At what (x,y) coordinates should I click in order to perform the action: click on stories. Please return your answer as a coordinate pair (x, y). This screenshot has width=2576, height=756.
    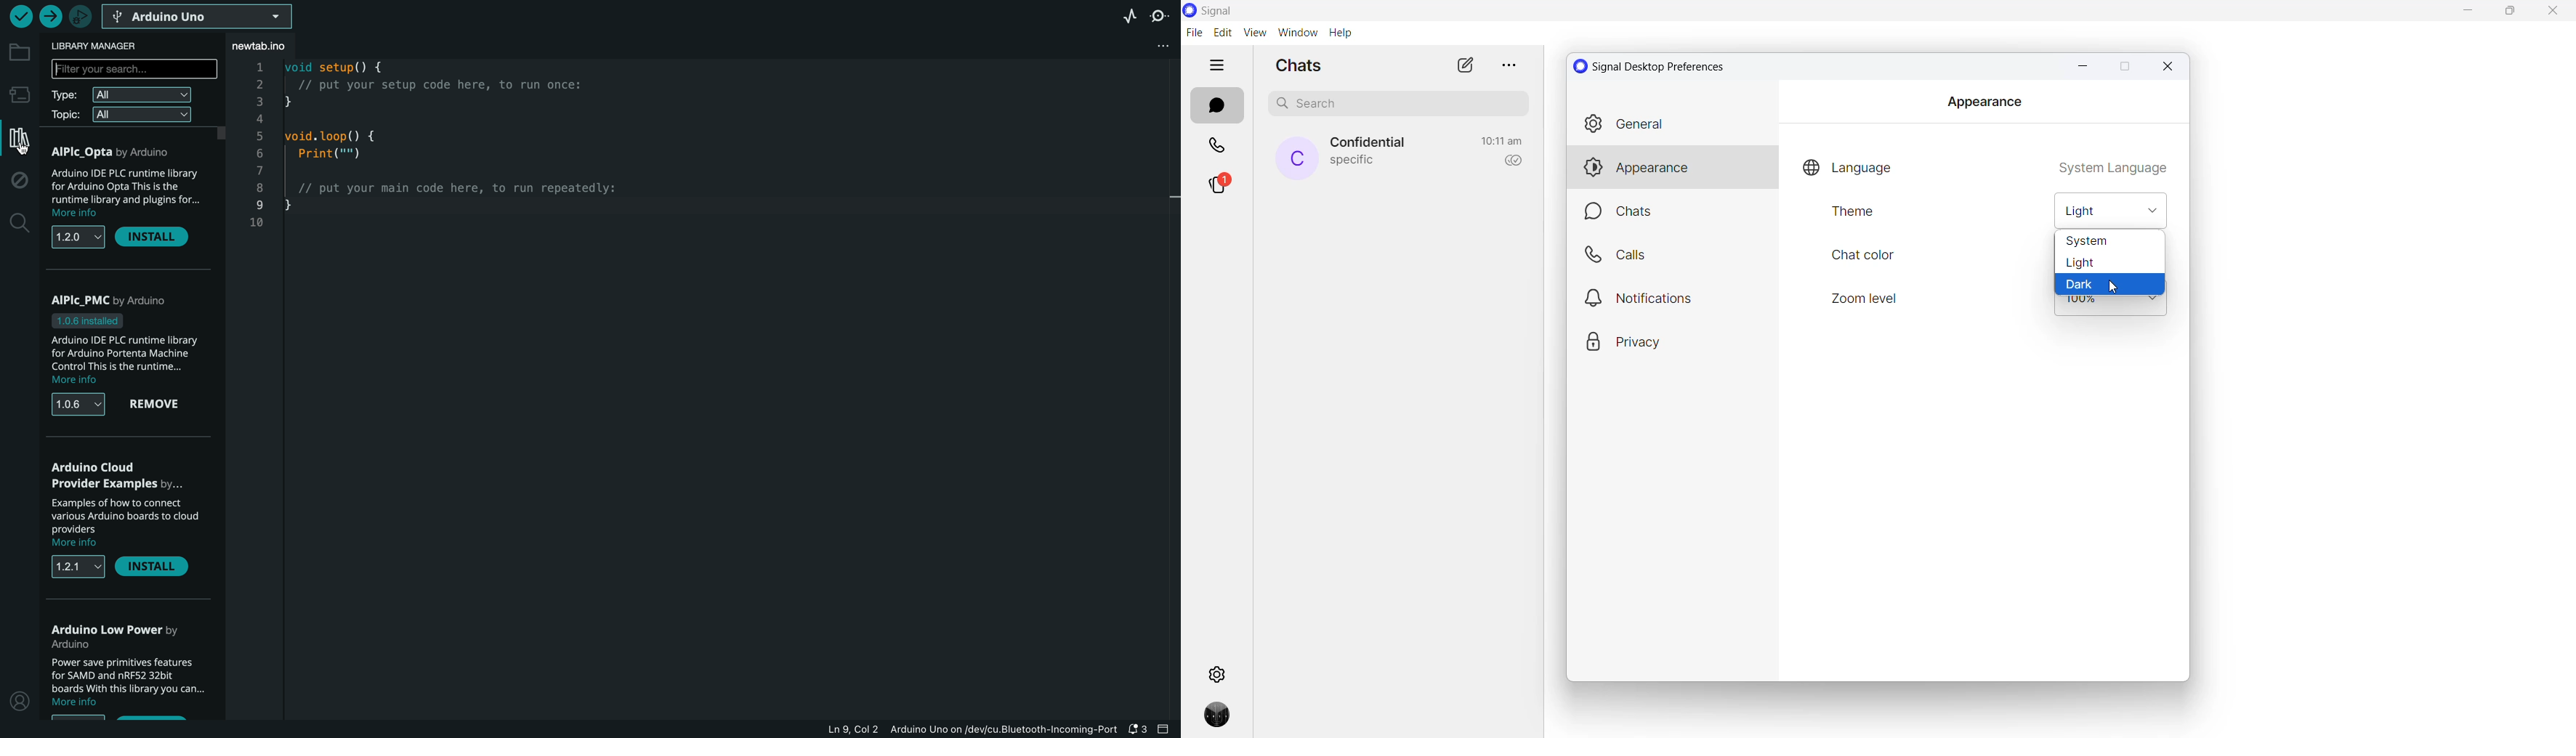
    Looking at the image, I should click on (1219, 187).